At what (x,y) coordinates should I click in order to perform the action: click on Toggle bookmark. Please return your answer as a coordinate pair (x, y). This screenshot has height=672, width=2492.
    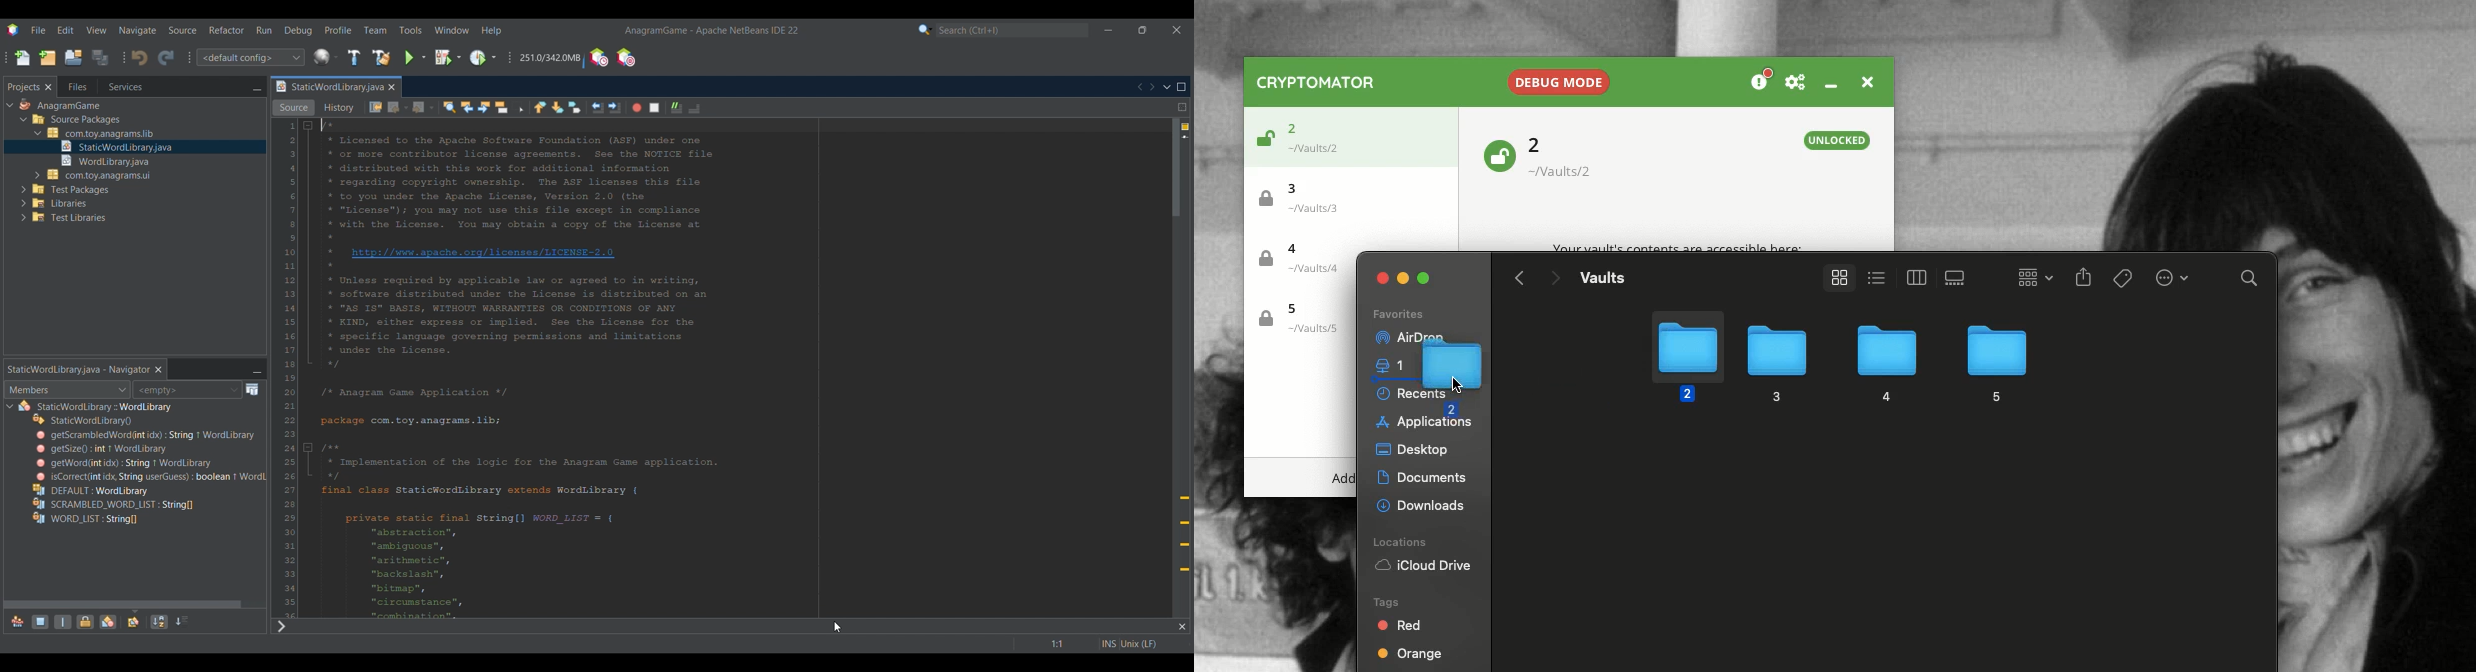
    Looking at the image, I should click on (575, 108).